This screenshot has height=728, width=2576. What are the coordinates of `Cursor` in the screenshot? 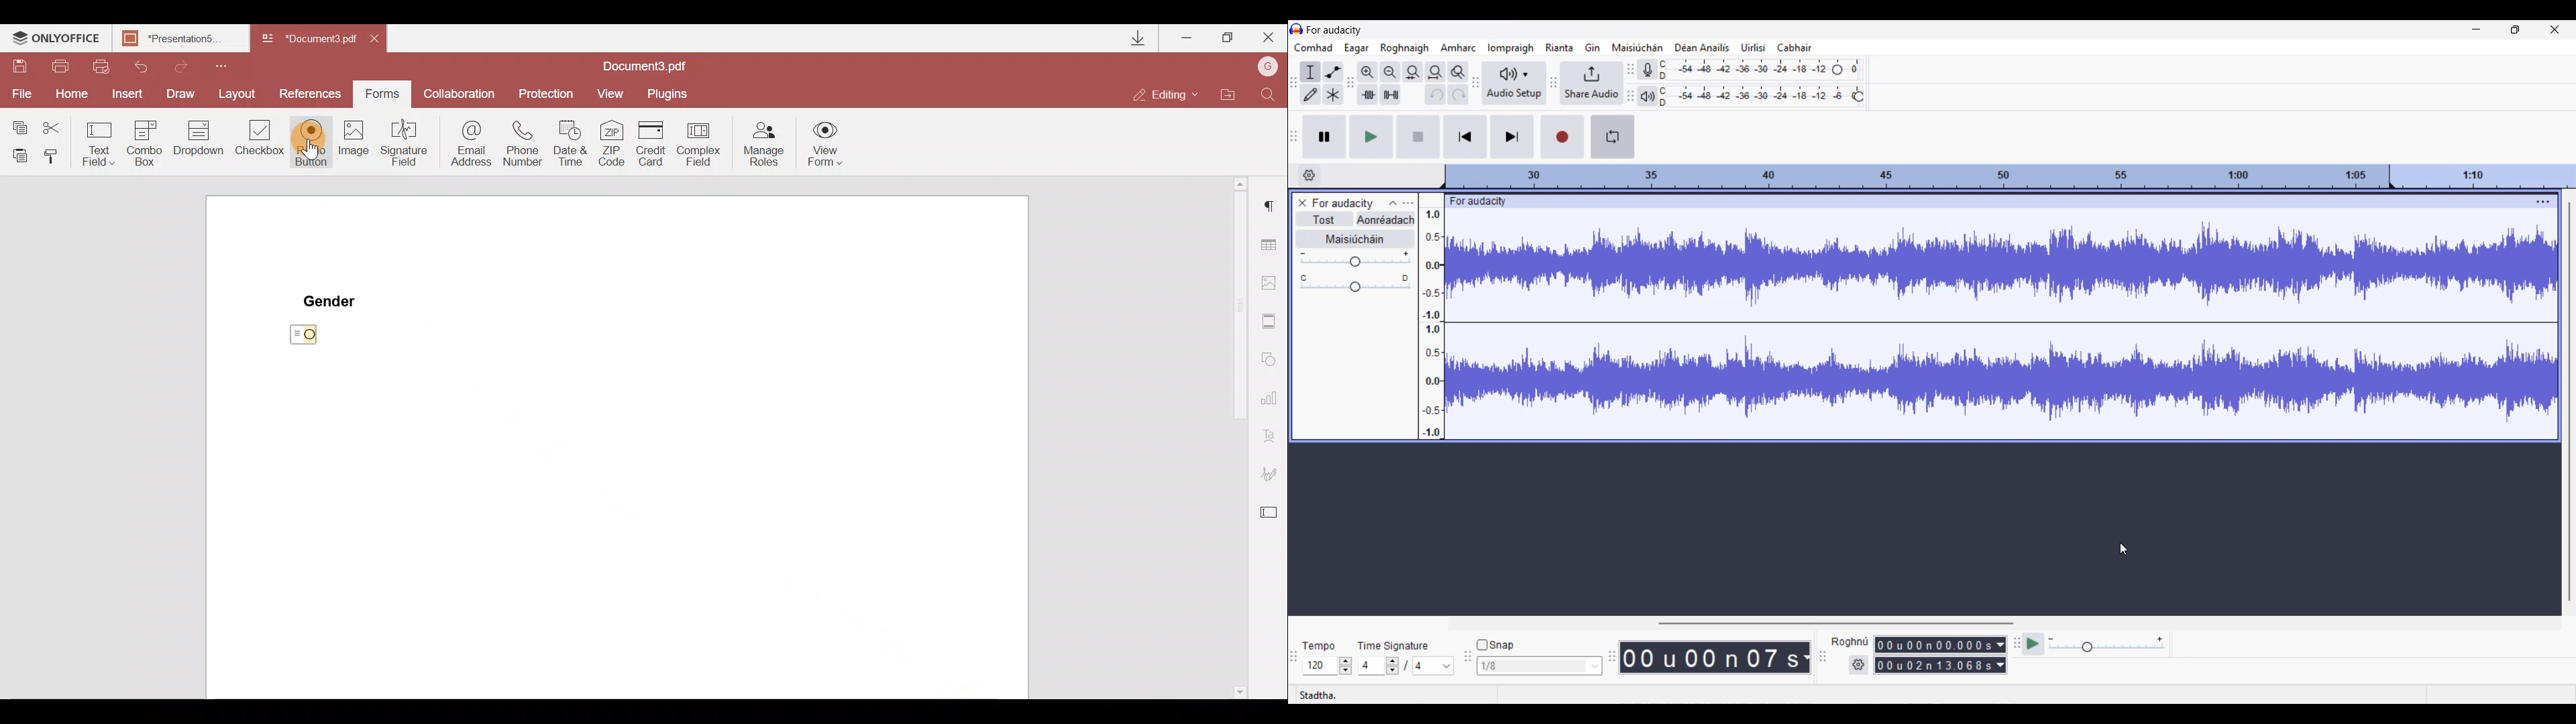 It's located at (321, 145).